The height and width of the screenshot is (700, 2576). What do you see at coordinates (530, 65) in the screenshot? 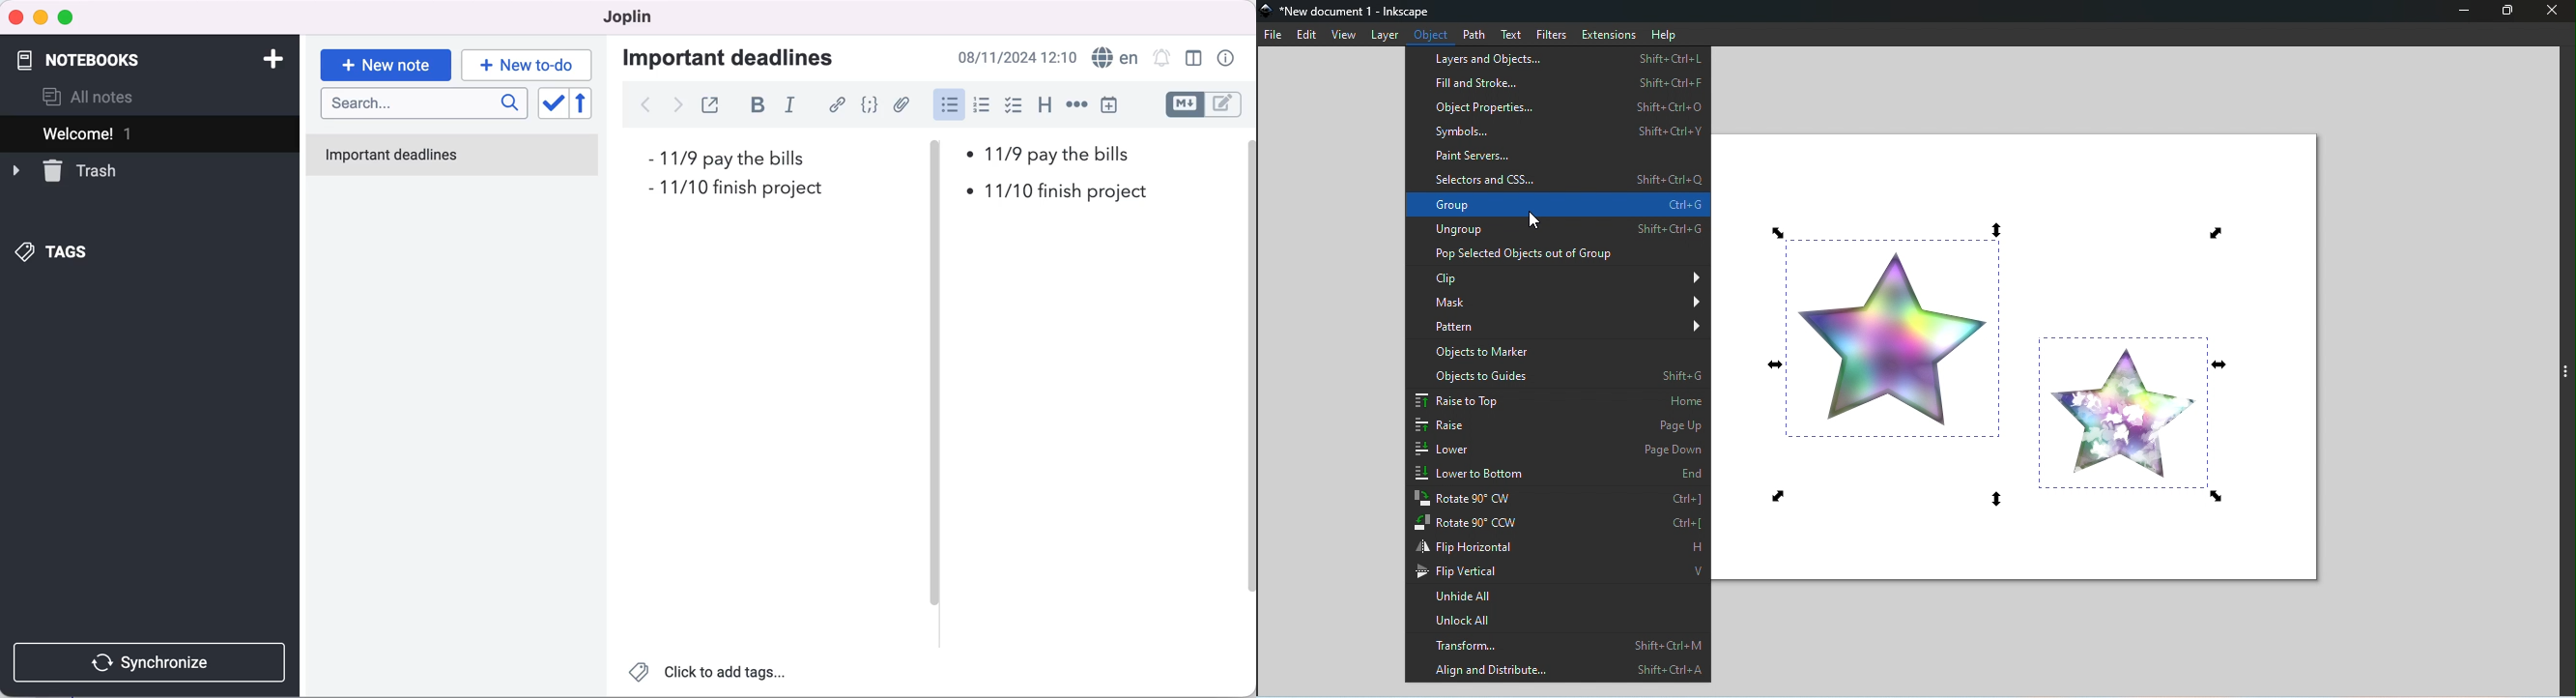
I see `new to-do` at bounding box center [530, 65].